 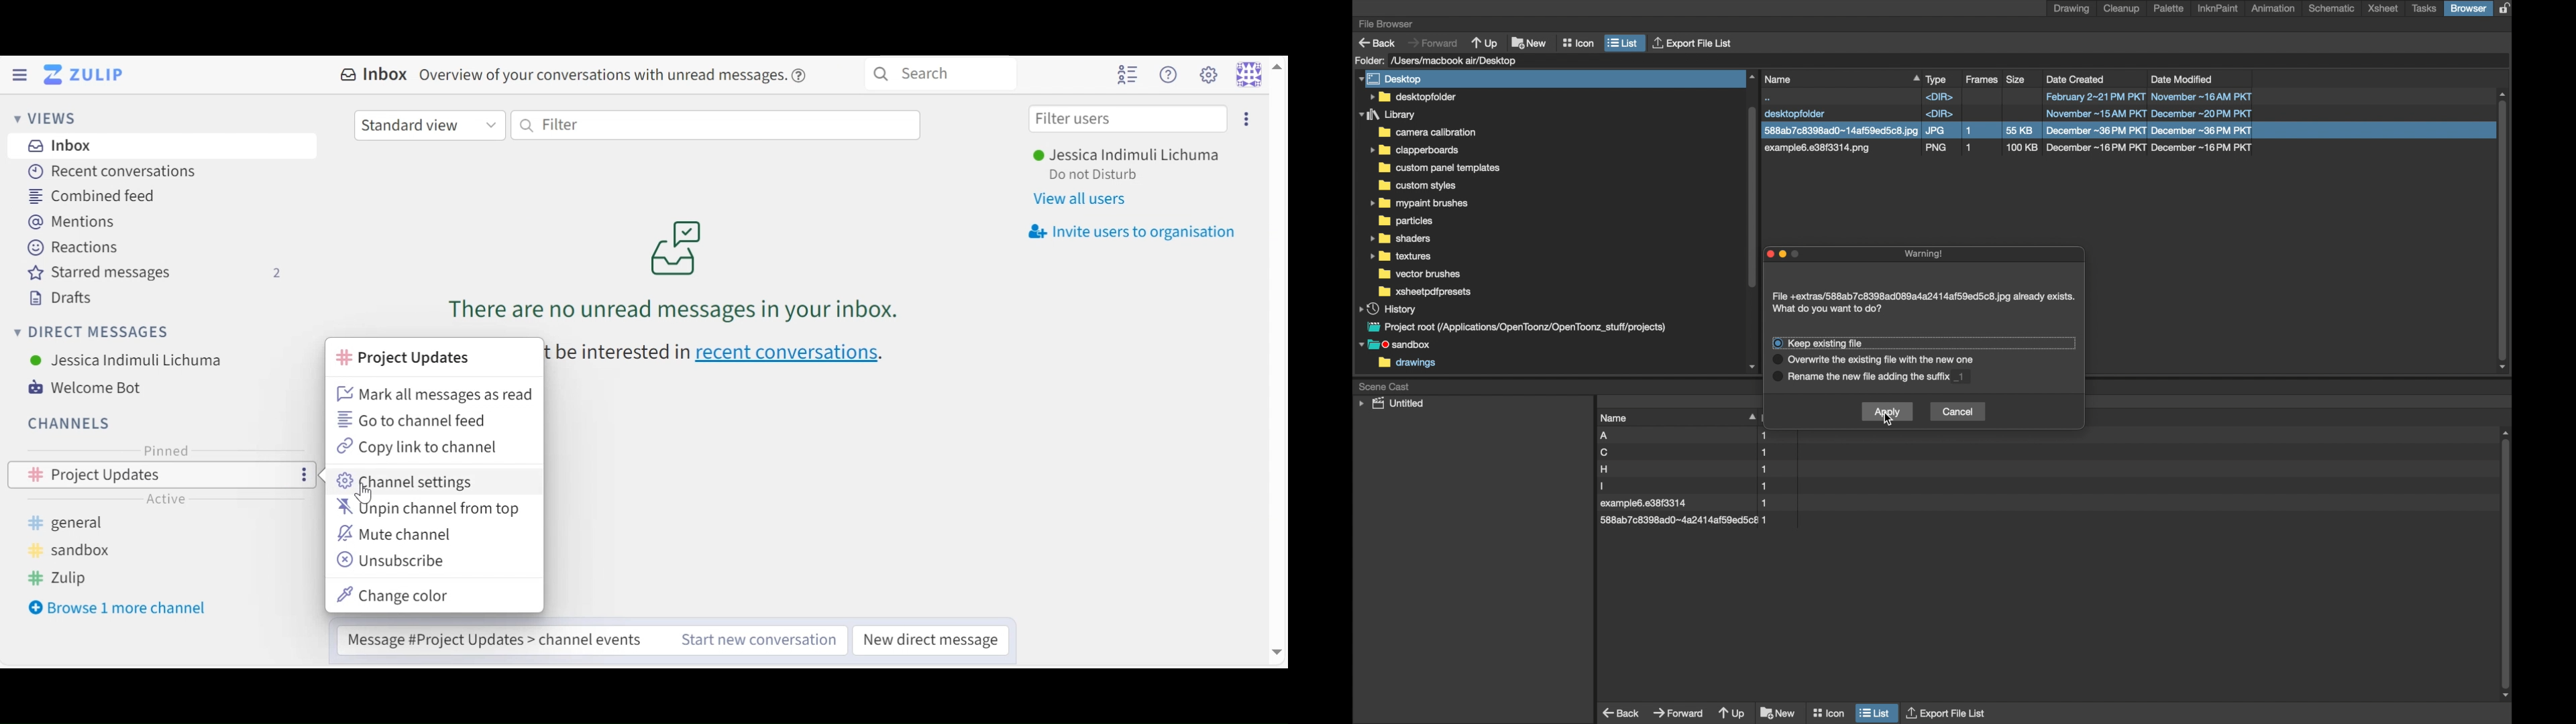 What do you see at coordinates (81, 76) in the screenshot?
I see `Go to Home View` at bounding box center [81, 76].